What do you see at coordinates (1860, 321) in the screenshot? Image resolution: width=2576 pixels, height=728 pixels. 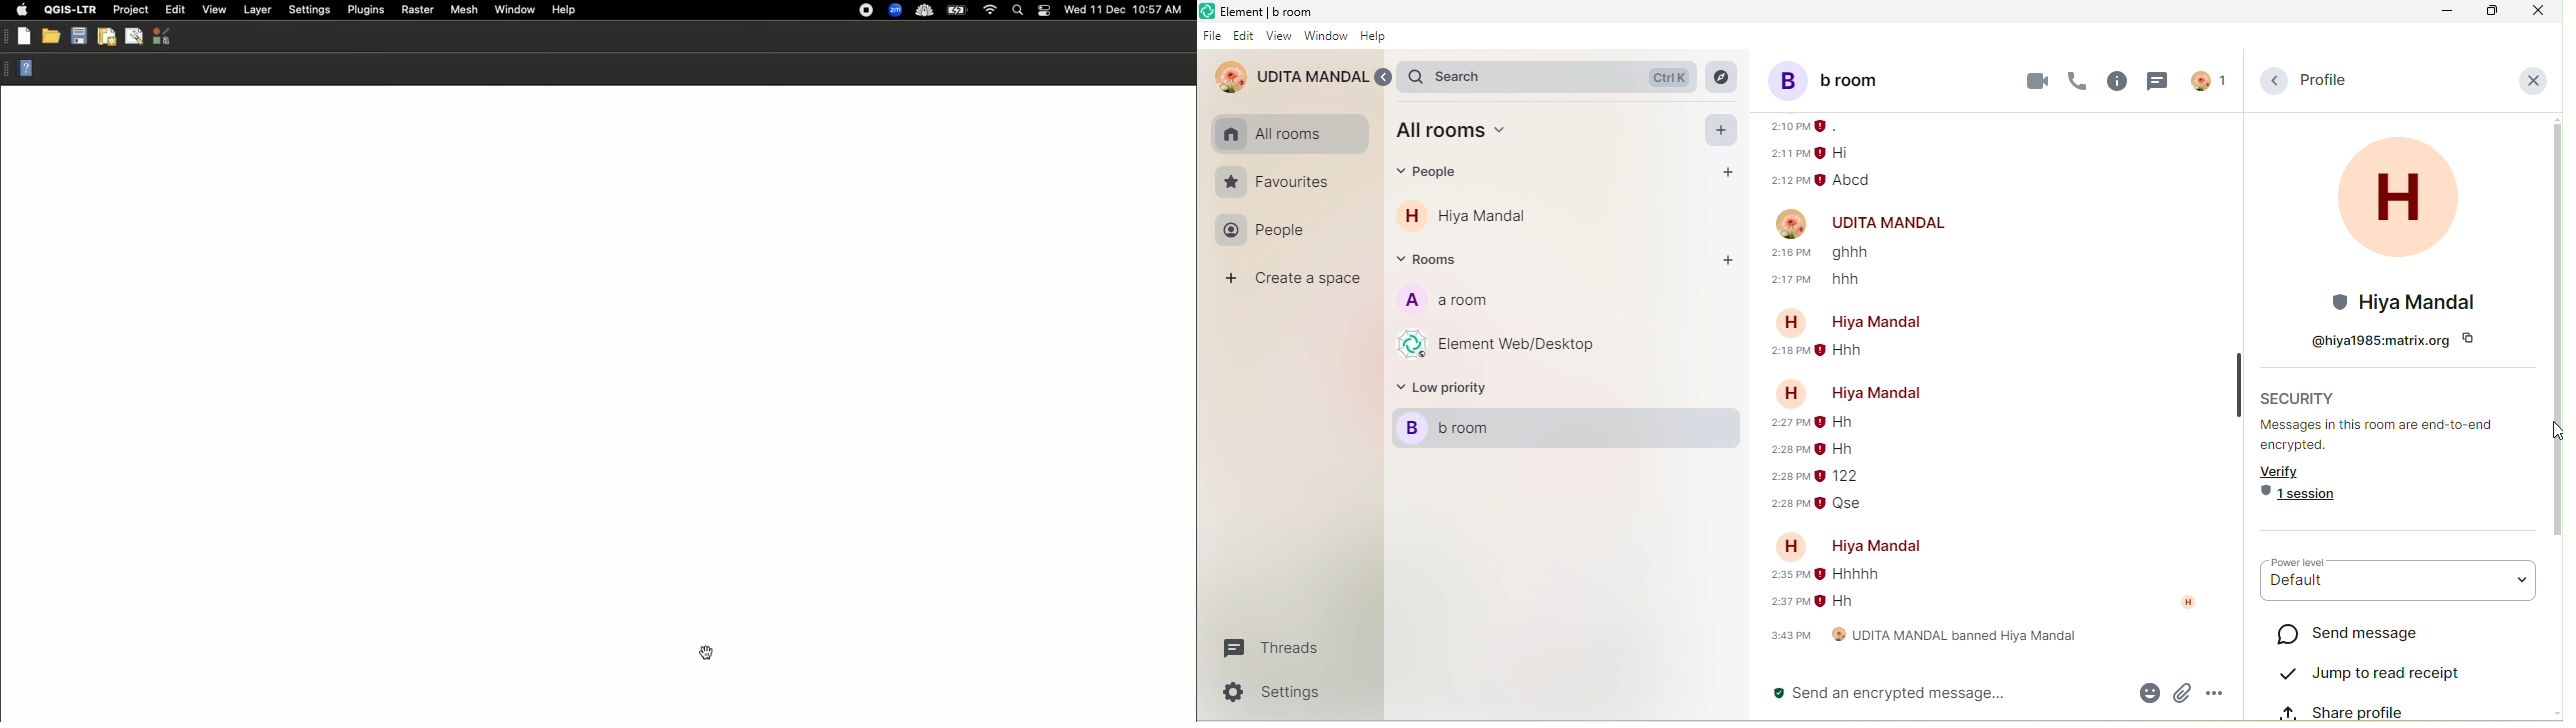 I see `account name-hiya mandal` at bounding box center [1860, 321].